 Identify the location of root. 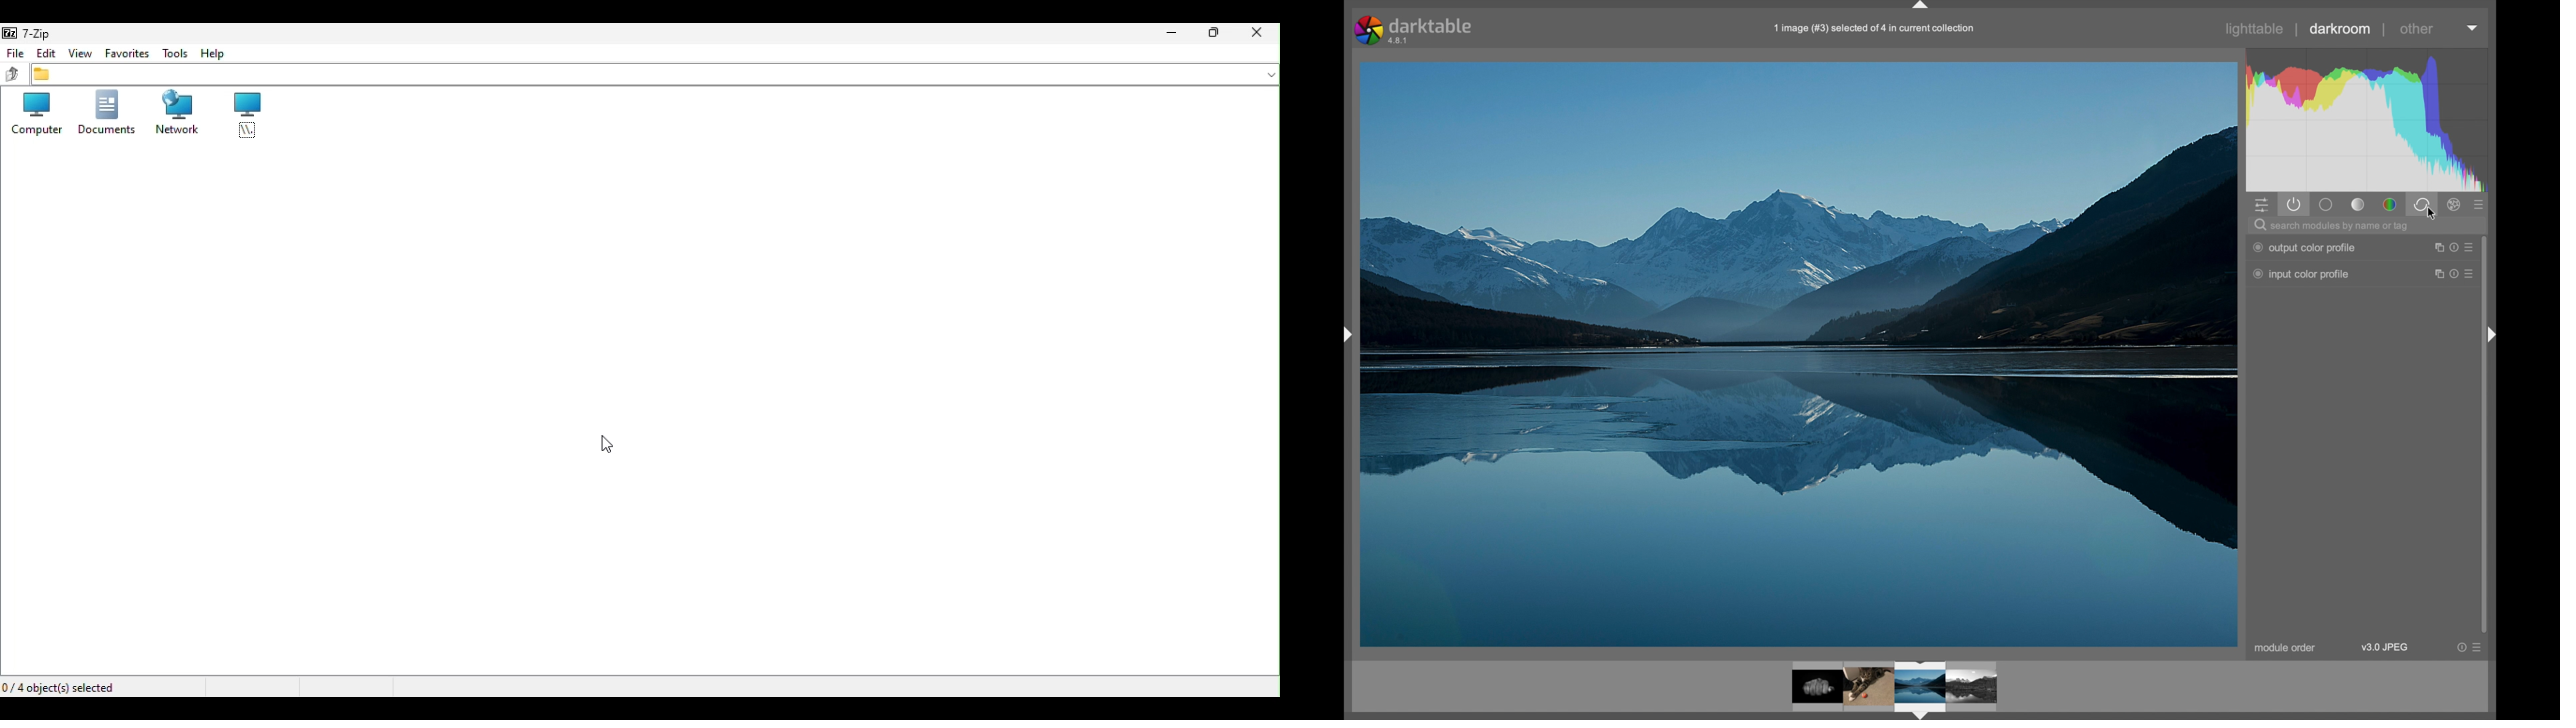
(245, 114).